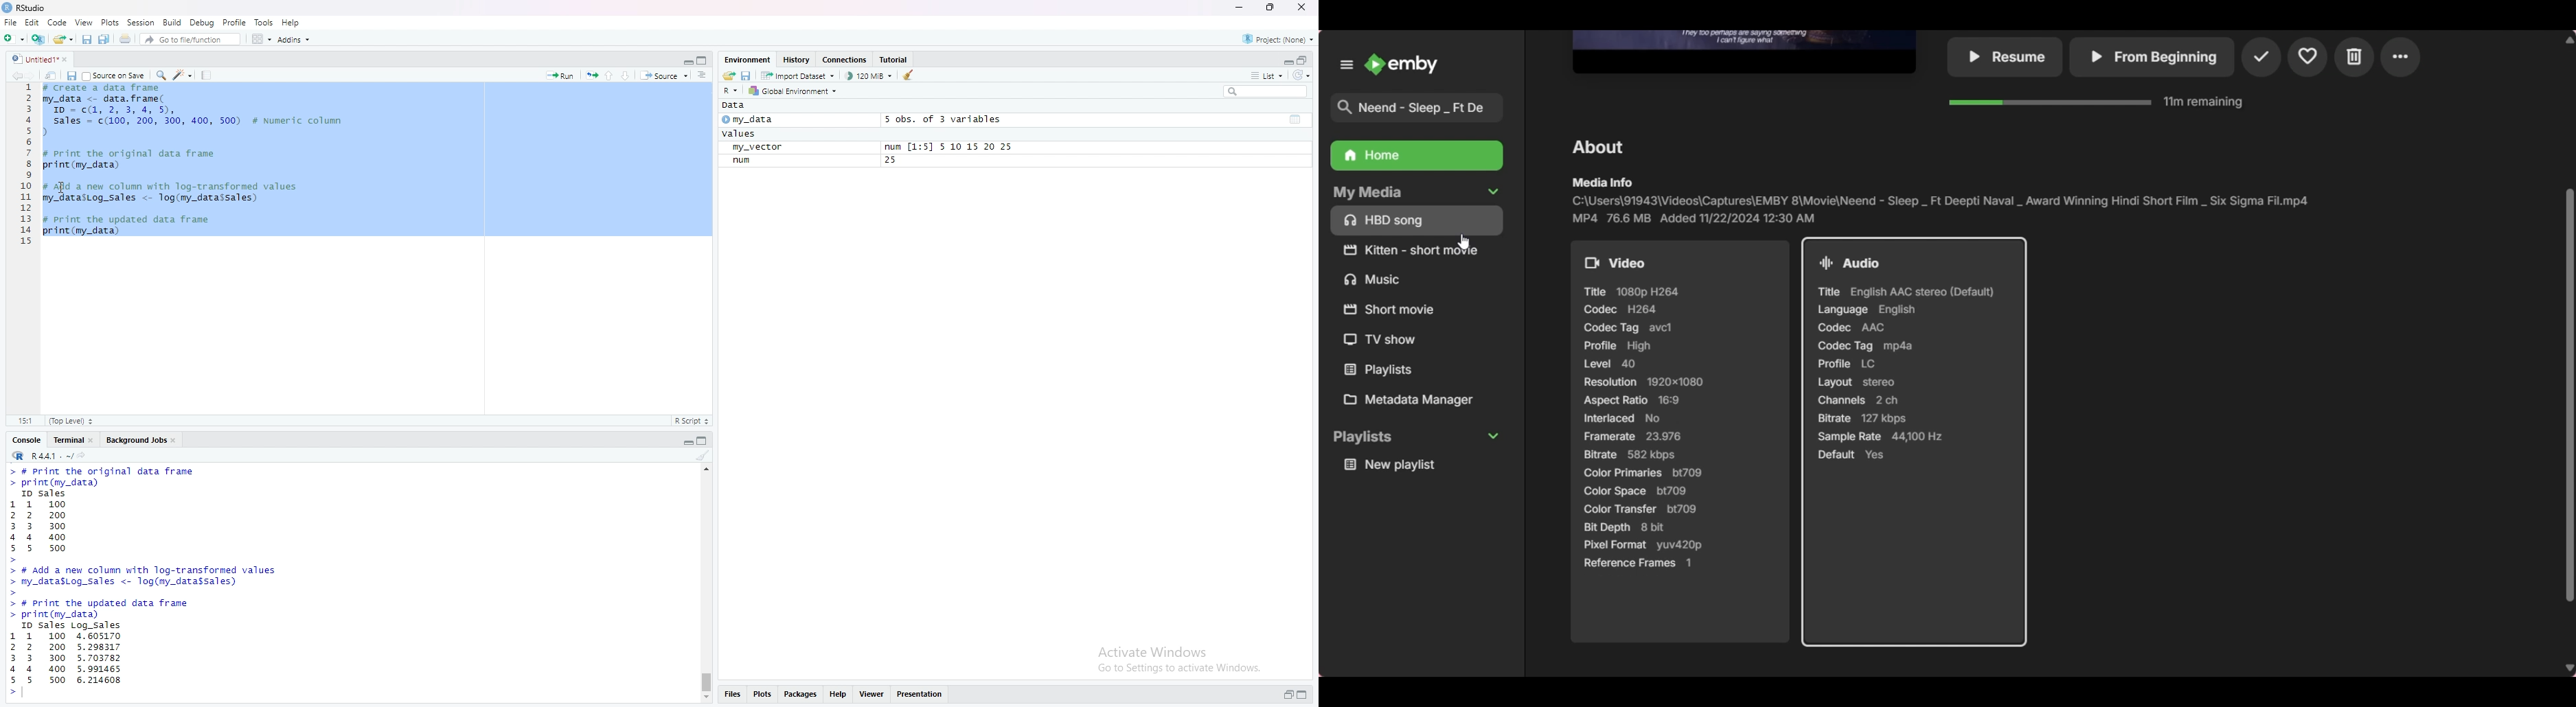  I want to click on save all open documents, so click(106, 40).